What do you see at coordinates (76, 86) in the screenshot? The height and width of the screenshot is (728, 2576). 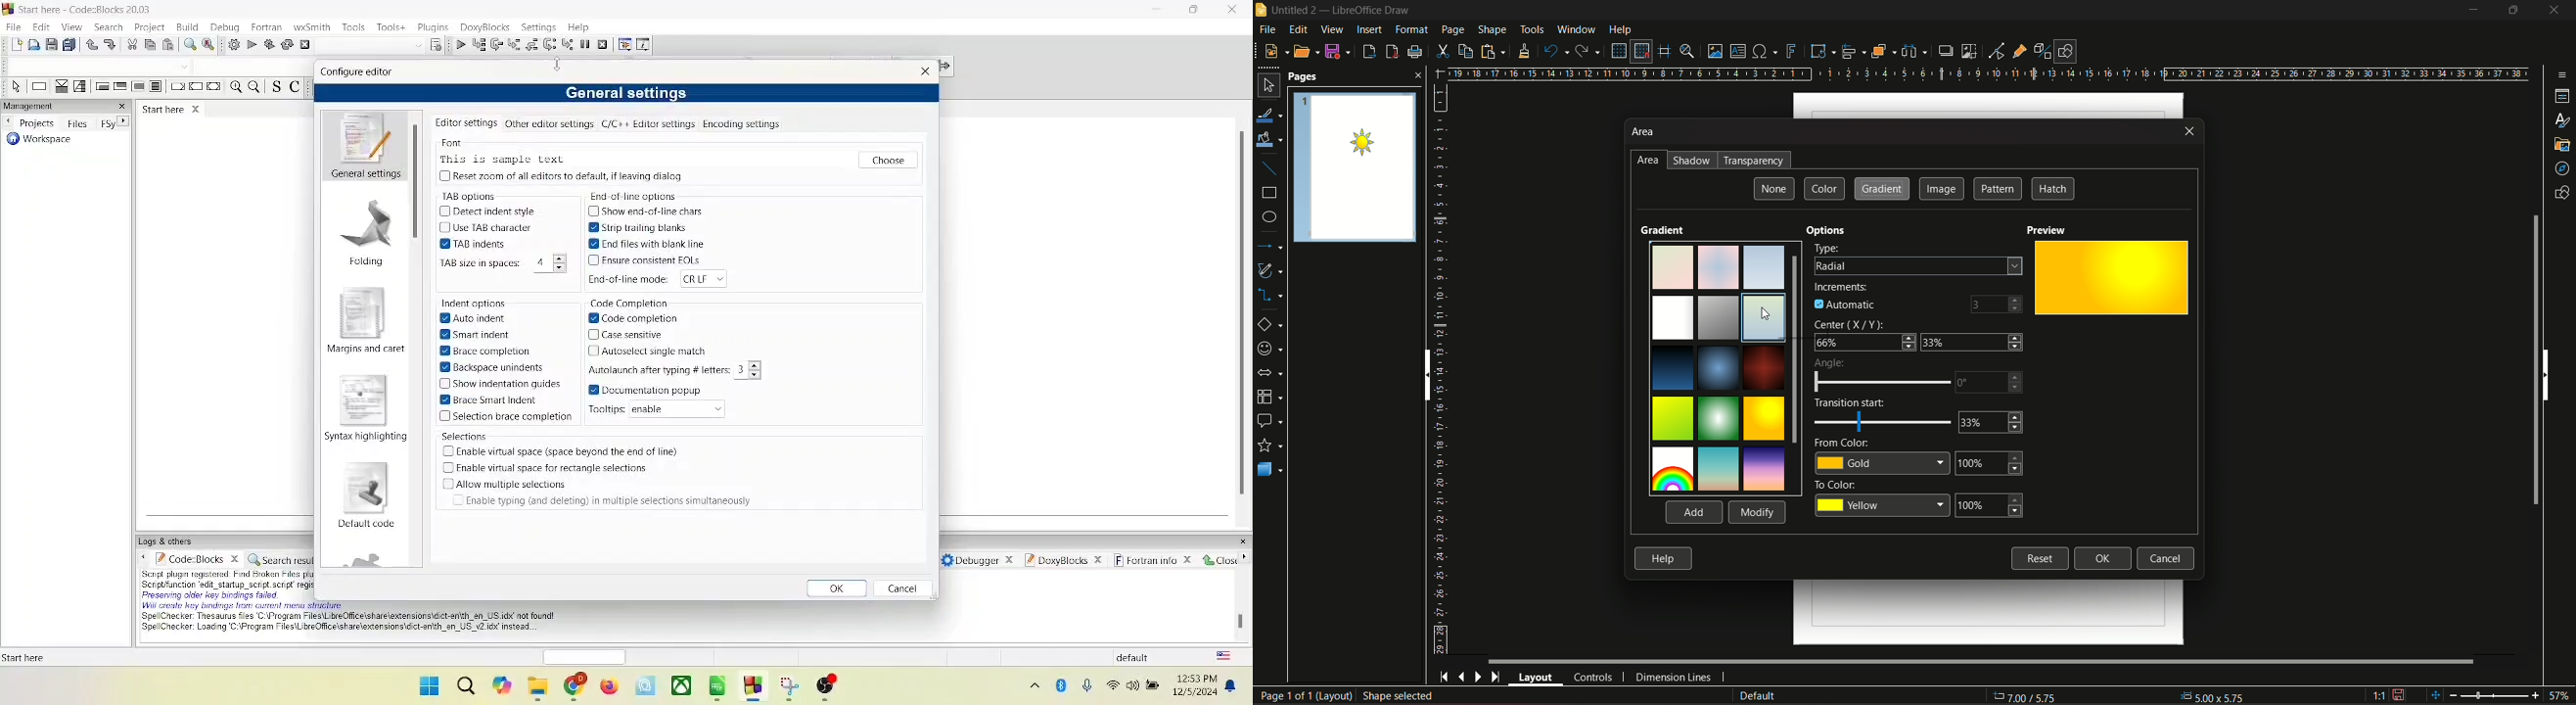 I see `selection` at bounding box center [76, 86].